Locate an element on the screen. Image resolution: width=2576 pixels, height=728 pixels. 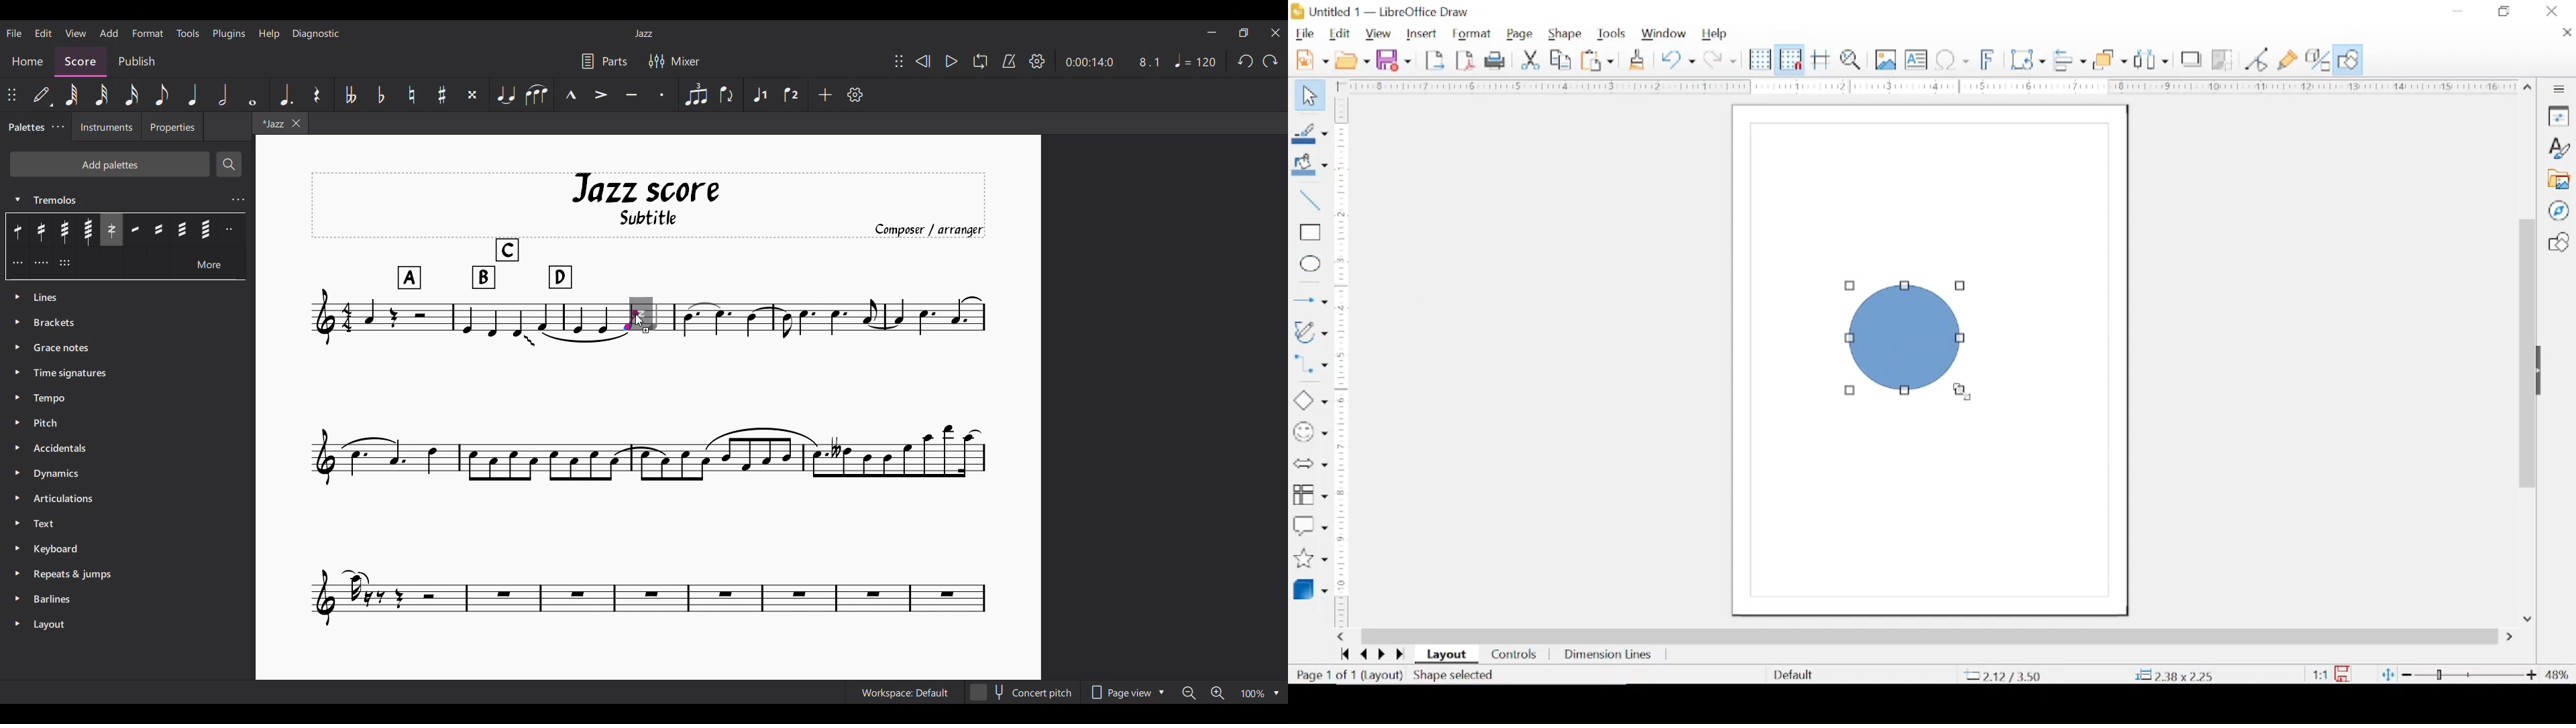
Toggle double sharp is located at coordinates (472, 95).